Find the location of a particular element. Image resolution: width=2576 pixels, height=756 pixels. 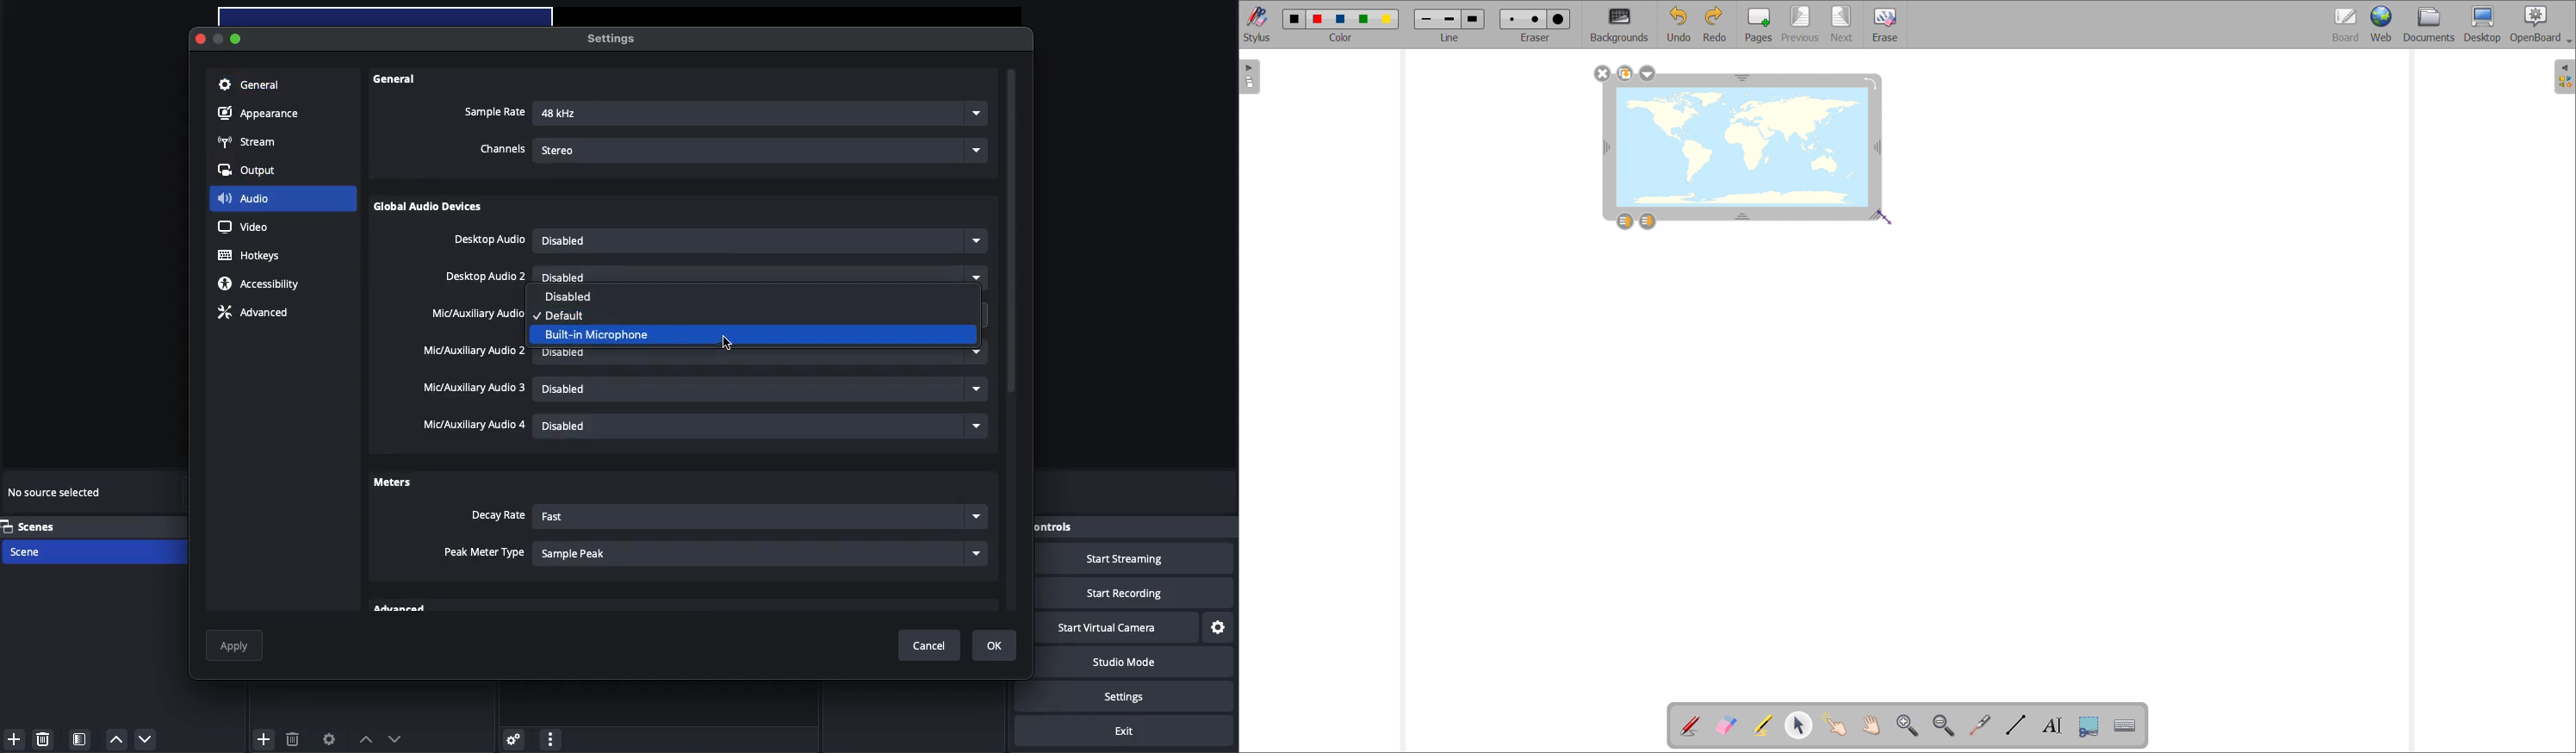

erase annotations is located at coordinates (1726, 724).